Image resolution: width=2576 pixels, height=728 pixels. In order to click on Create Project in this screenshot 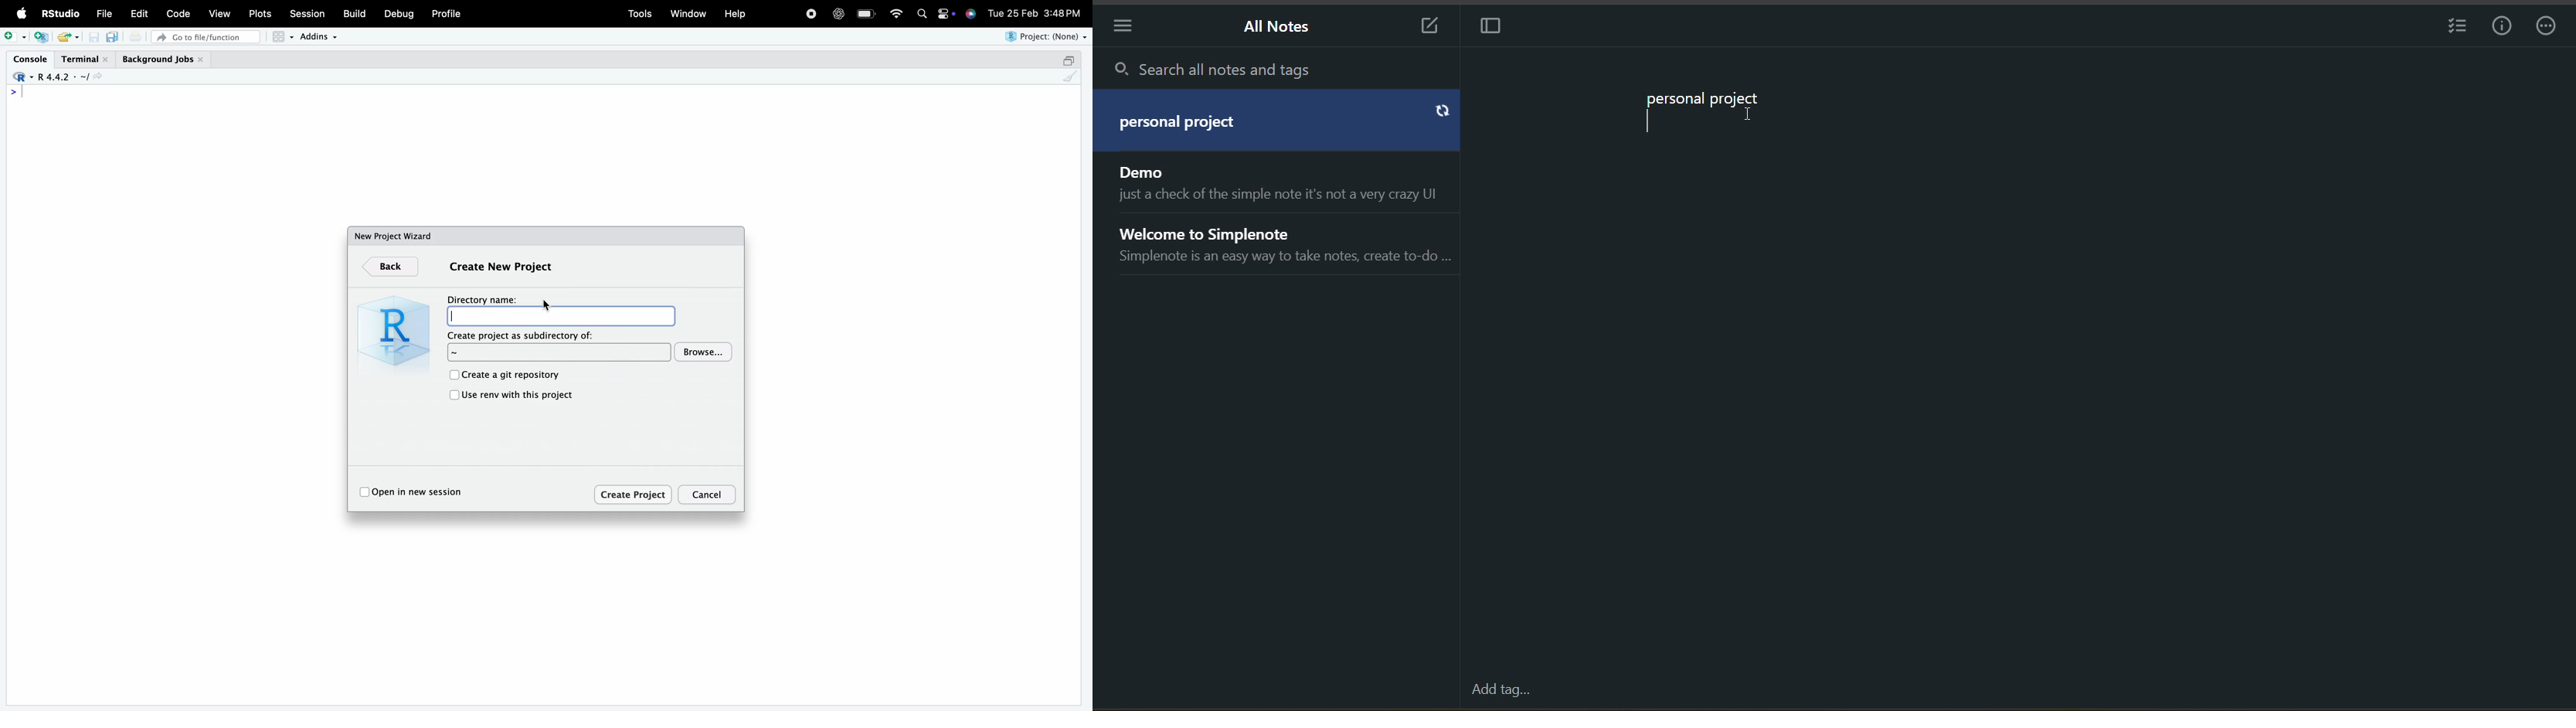, I will do `click(634, 494)`.